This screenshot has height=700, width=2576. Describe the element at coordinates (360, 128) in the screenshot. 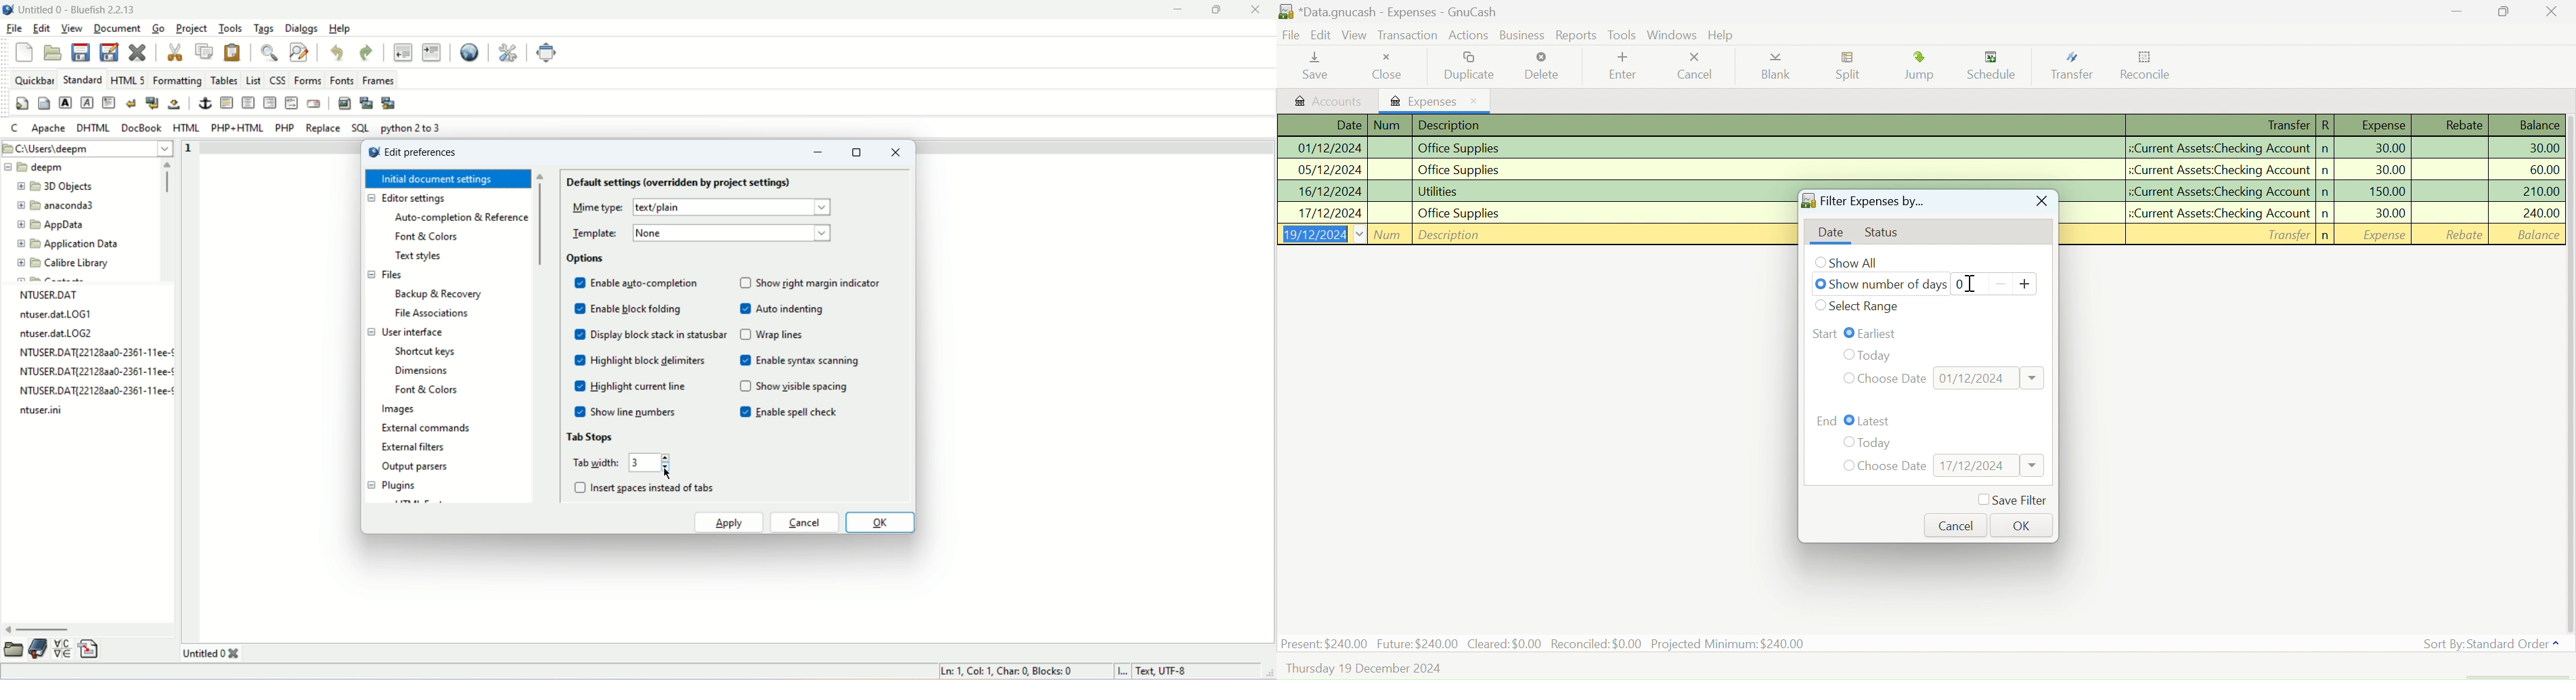

I see `SQL` at that location.